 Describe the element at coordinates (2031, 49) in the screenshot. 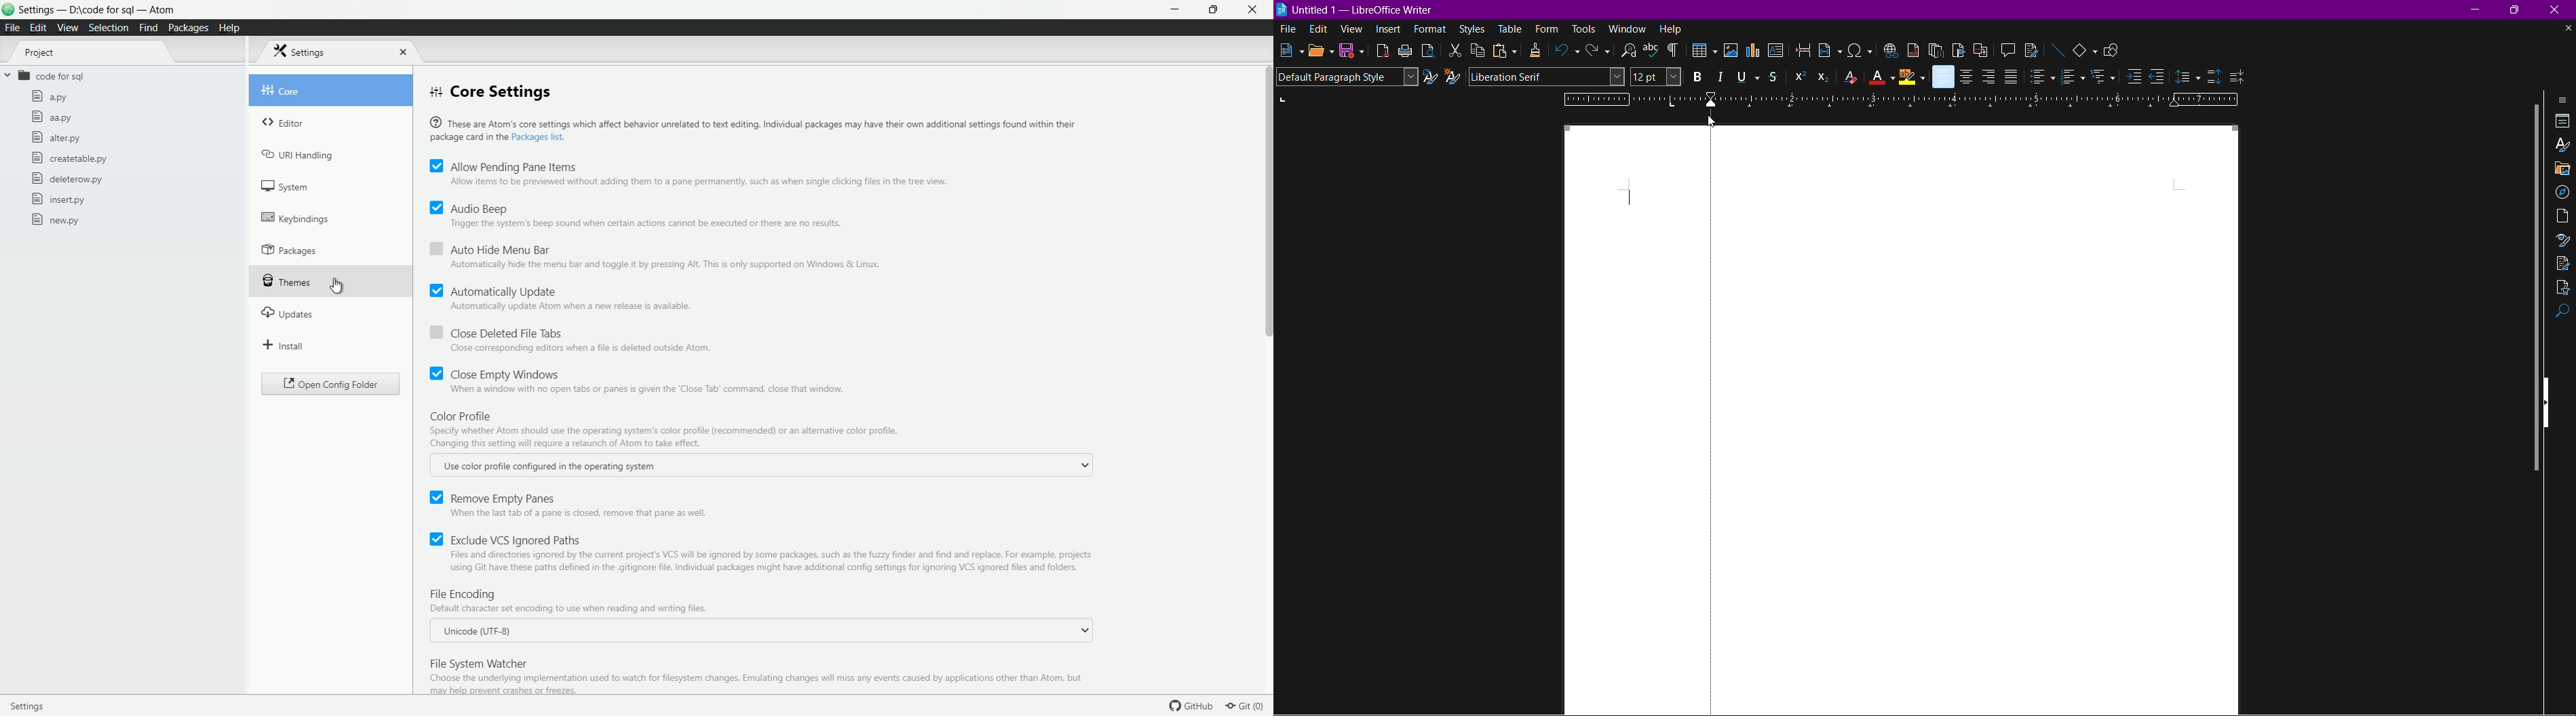

I see `Show Track Changes Functions` at that location.